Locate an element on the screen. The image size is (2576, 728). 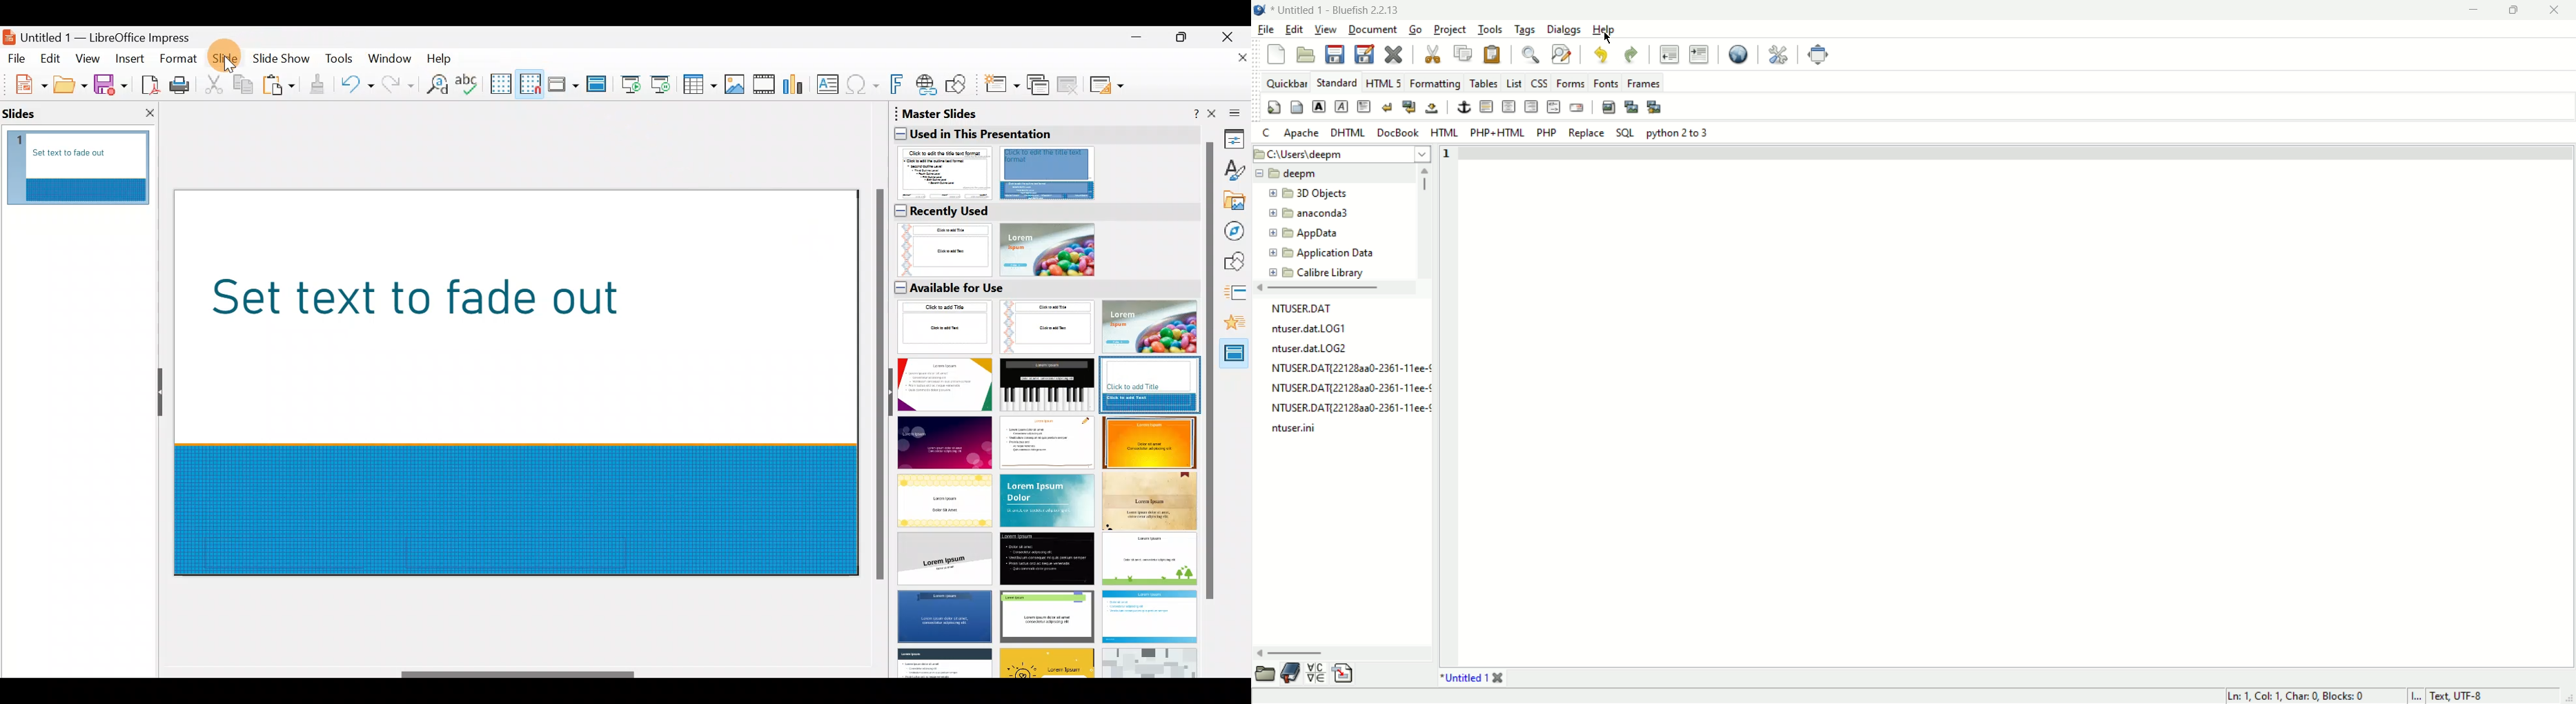
file browser is located at coordinates (1265, 672).